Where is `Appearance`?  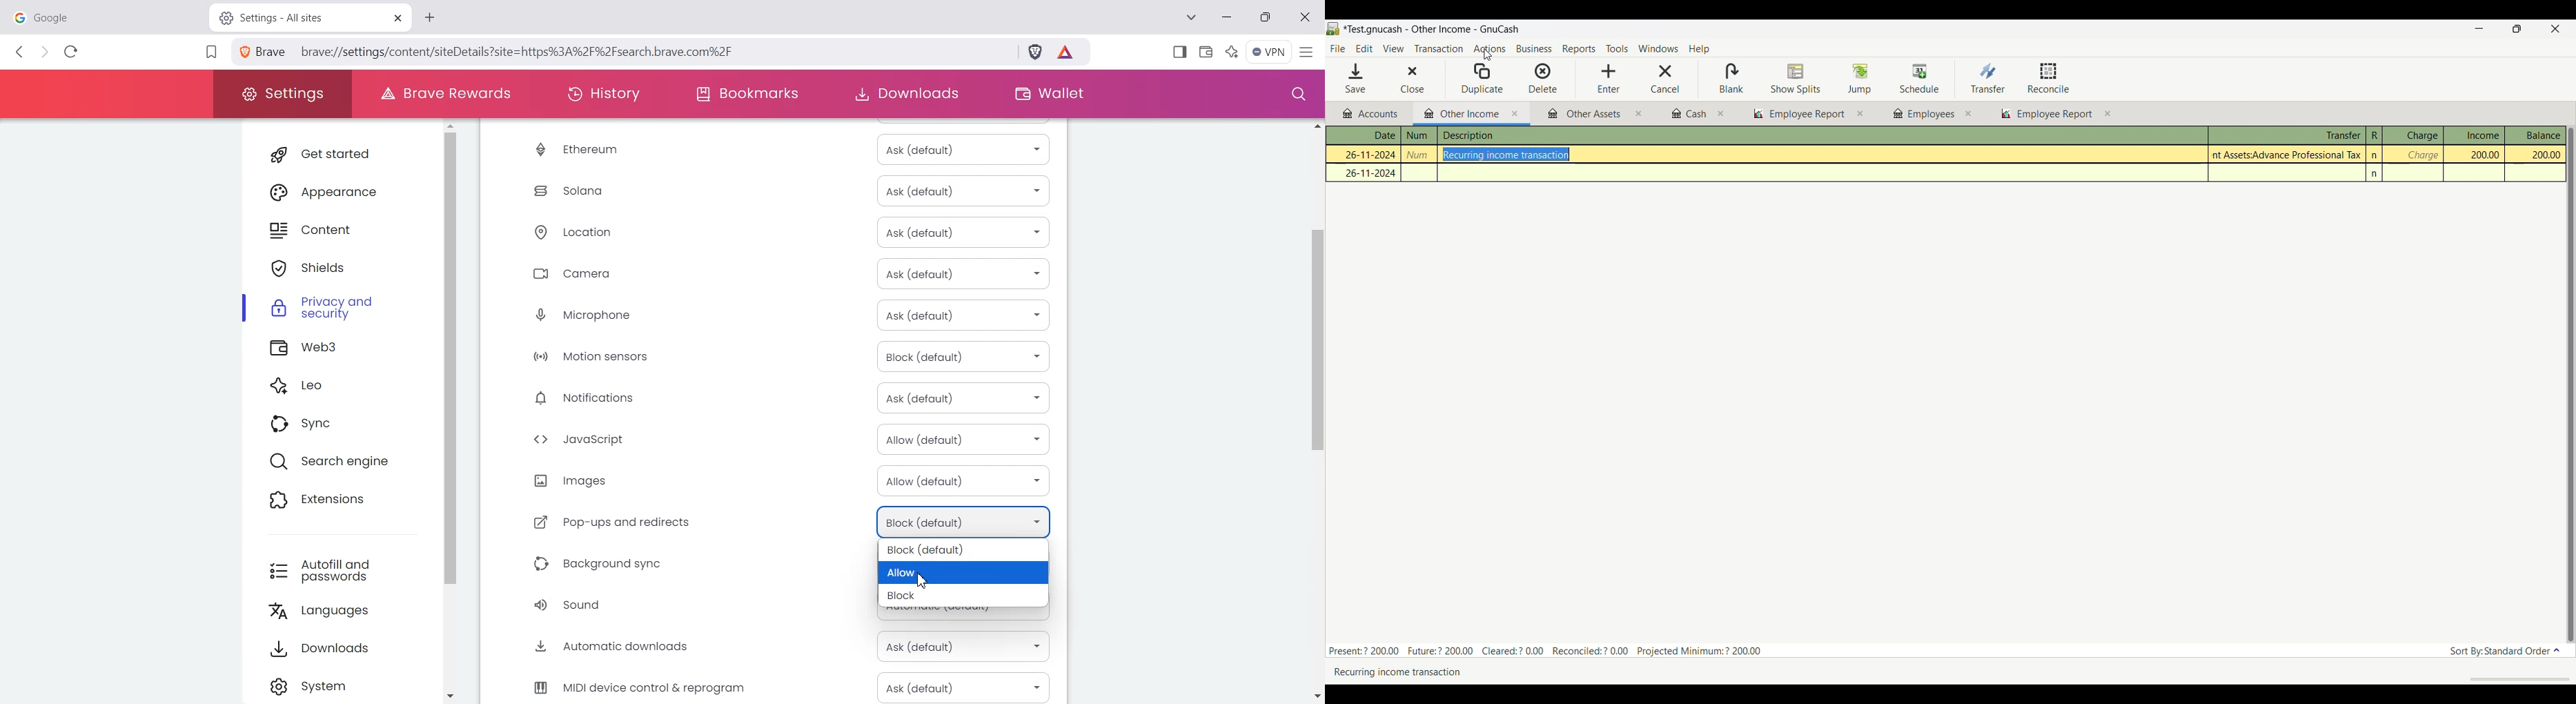
Appearance is located at coordinates (340, 190).